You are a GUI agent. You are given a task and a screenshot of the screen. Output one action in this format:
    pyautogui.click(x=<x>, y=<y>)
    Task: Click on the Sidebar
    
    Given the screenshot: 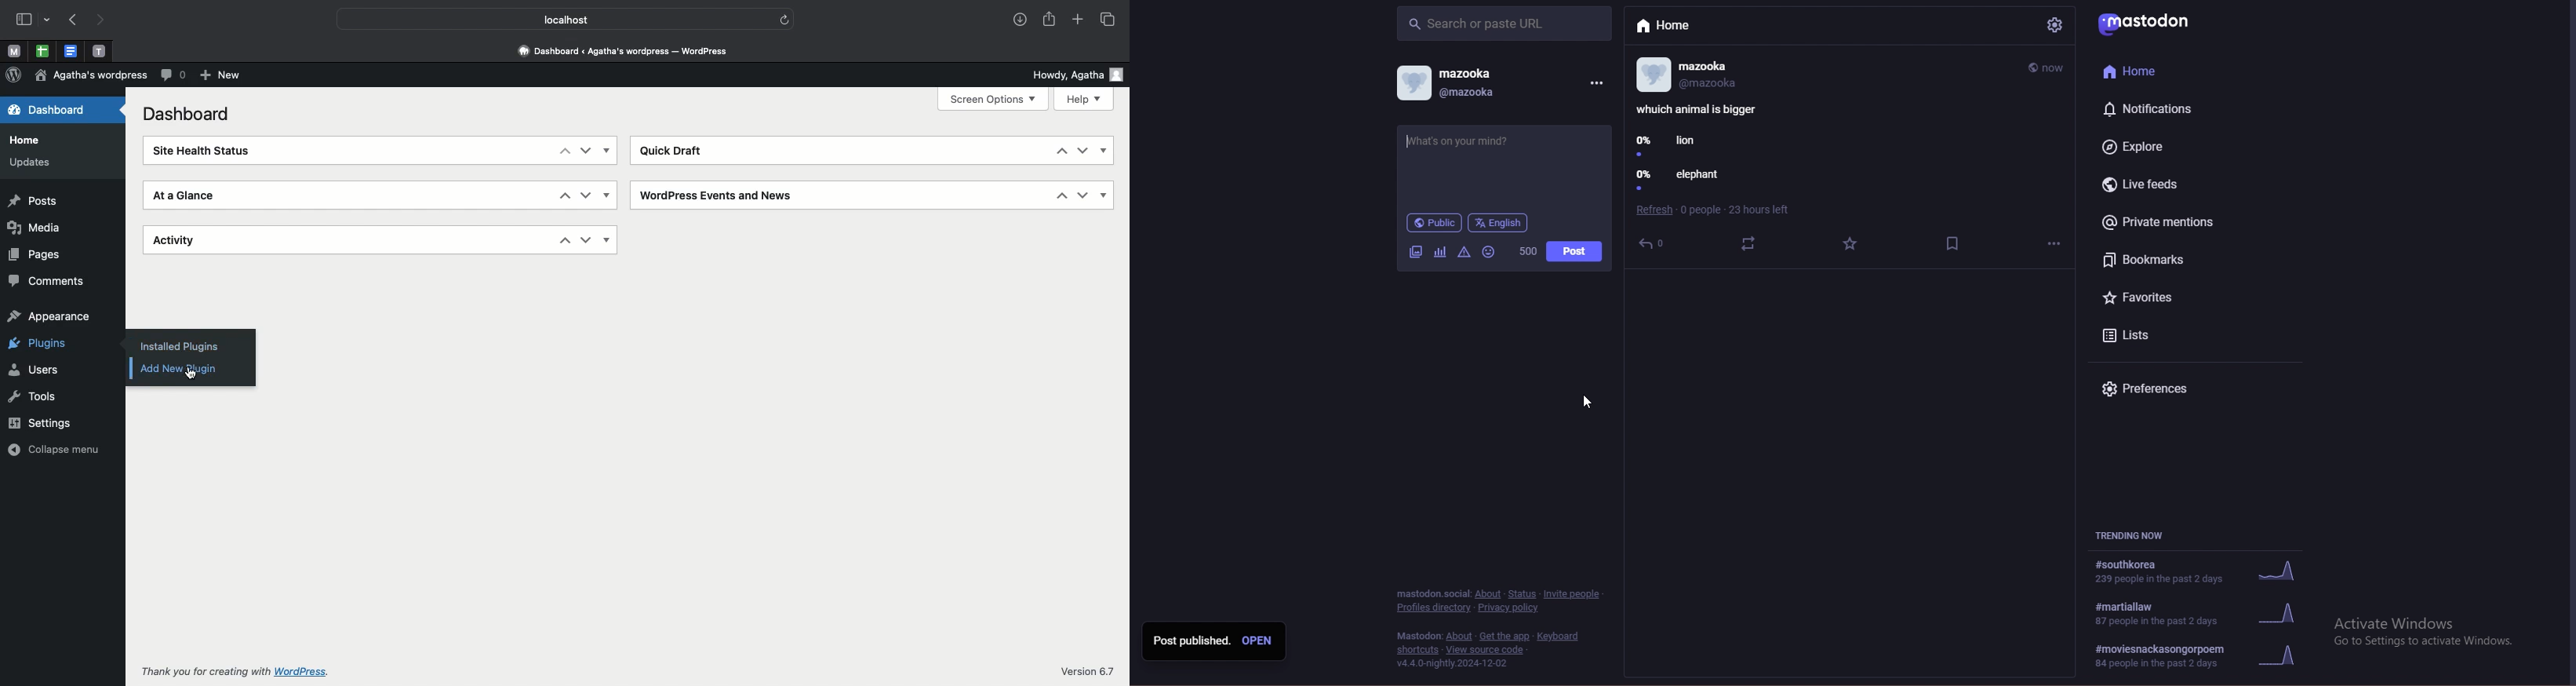 What is the action you would take?
    pyautogui.click(x=24, y=20)
    